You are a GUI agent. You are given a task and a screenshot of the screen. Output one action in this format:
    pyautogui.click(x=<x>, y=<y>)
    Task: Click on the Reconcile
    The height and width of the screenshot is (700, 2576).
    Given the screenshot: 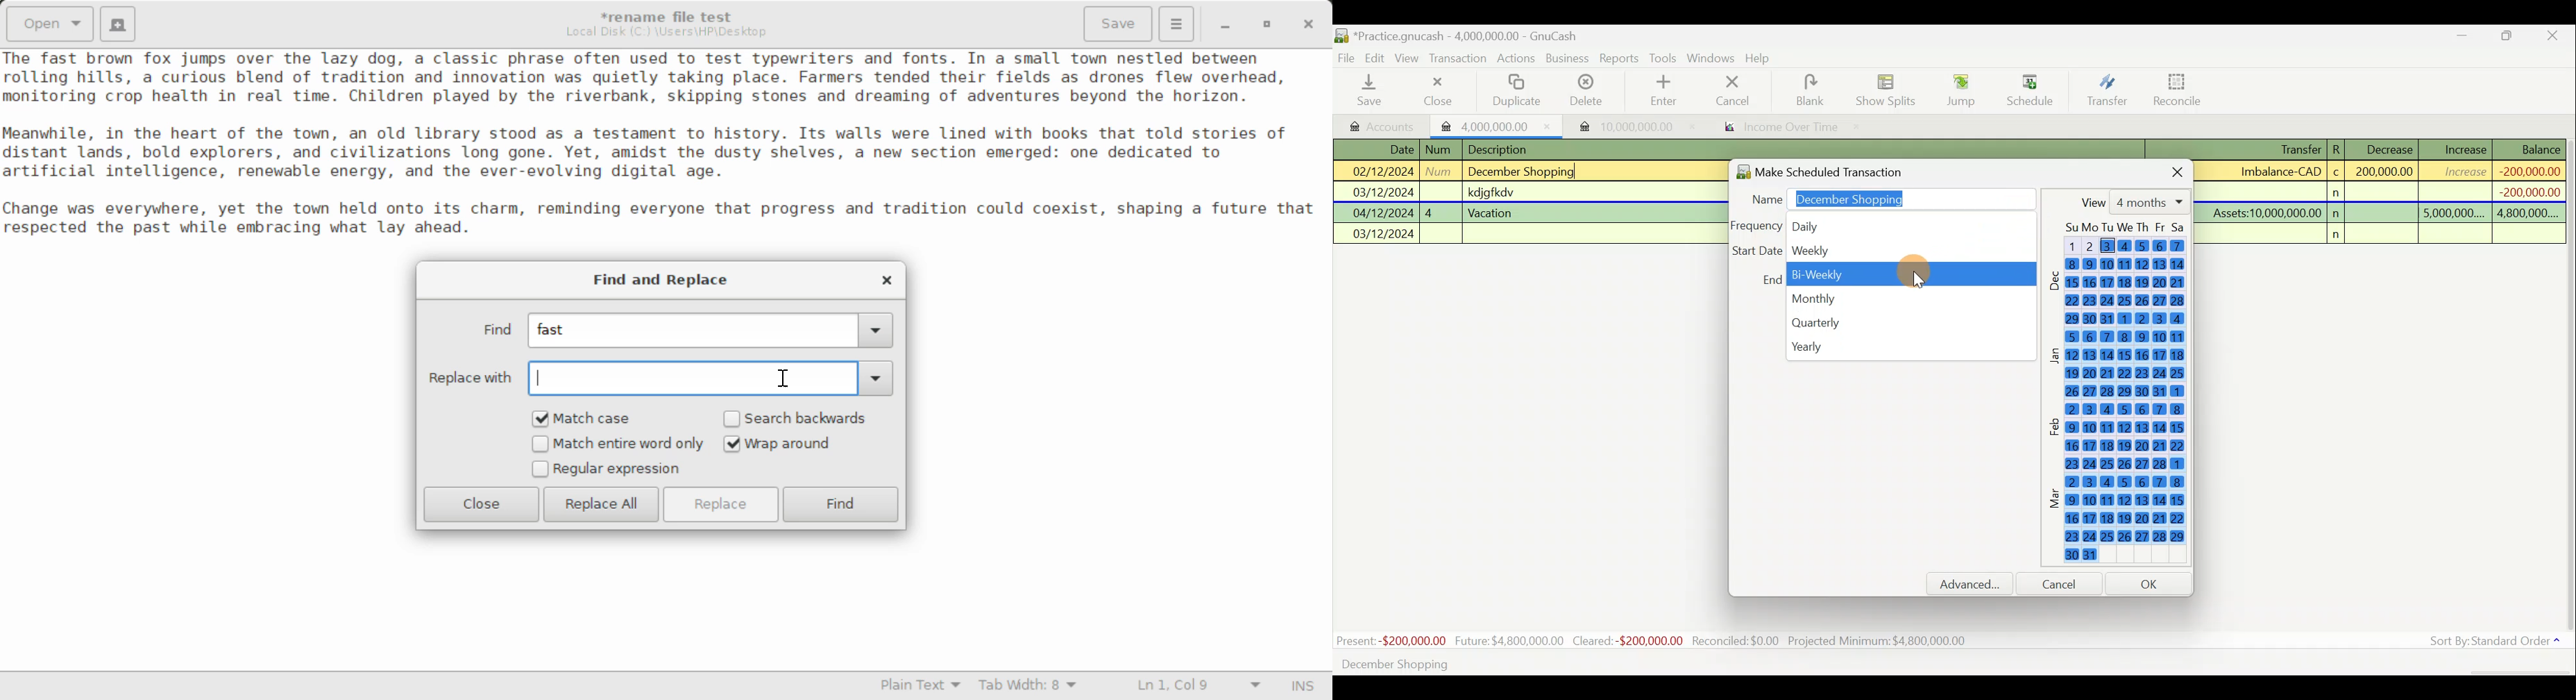 What is the action you would take?
    pyautogui.click(x=2182, y=89)
    